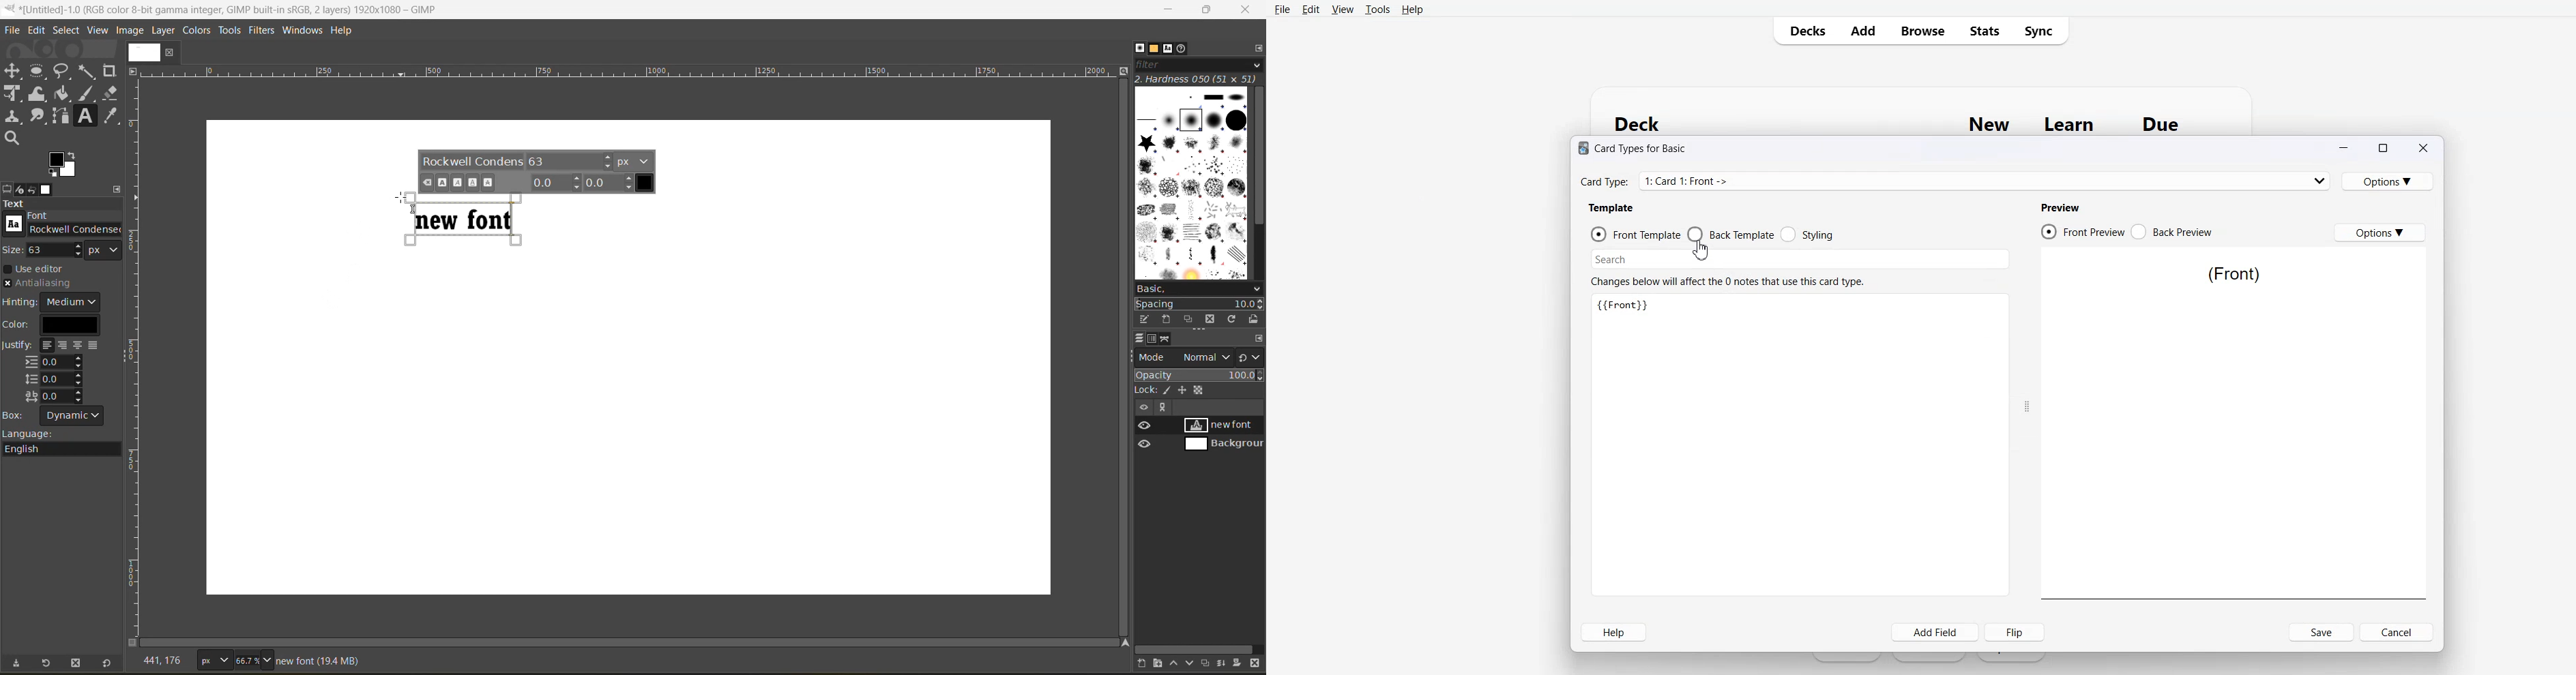  I want to click on new font, so click(1226, 426).